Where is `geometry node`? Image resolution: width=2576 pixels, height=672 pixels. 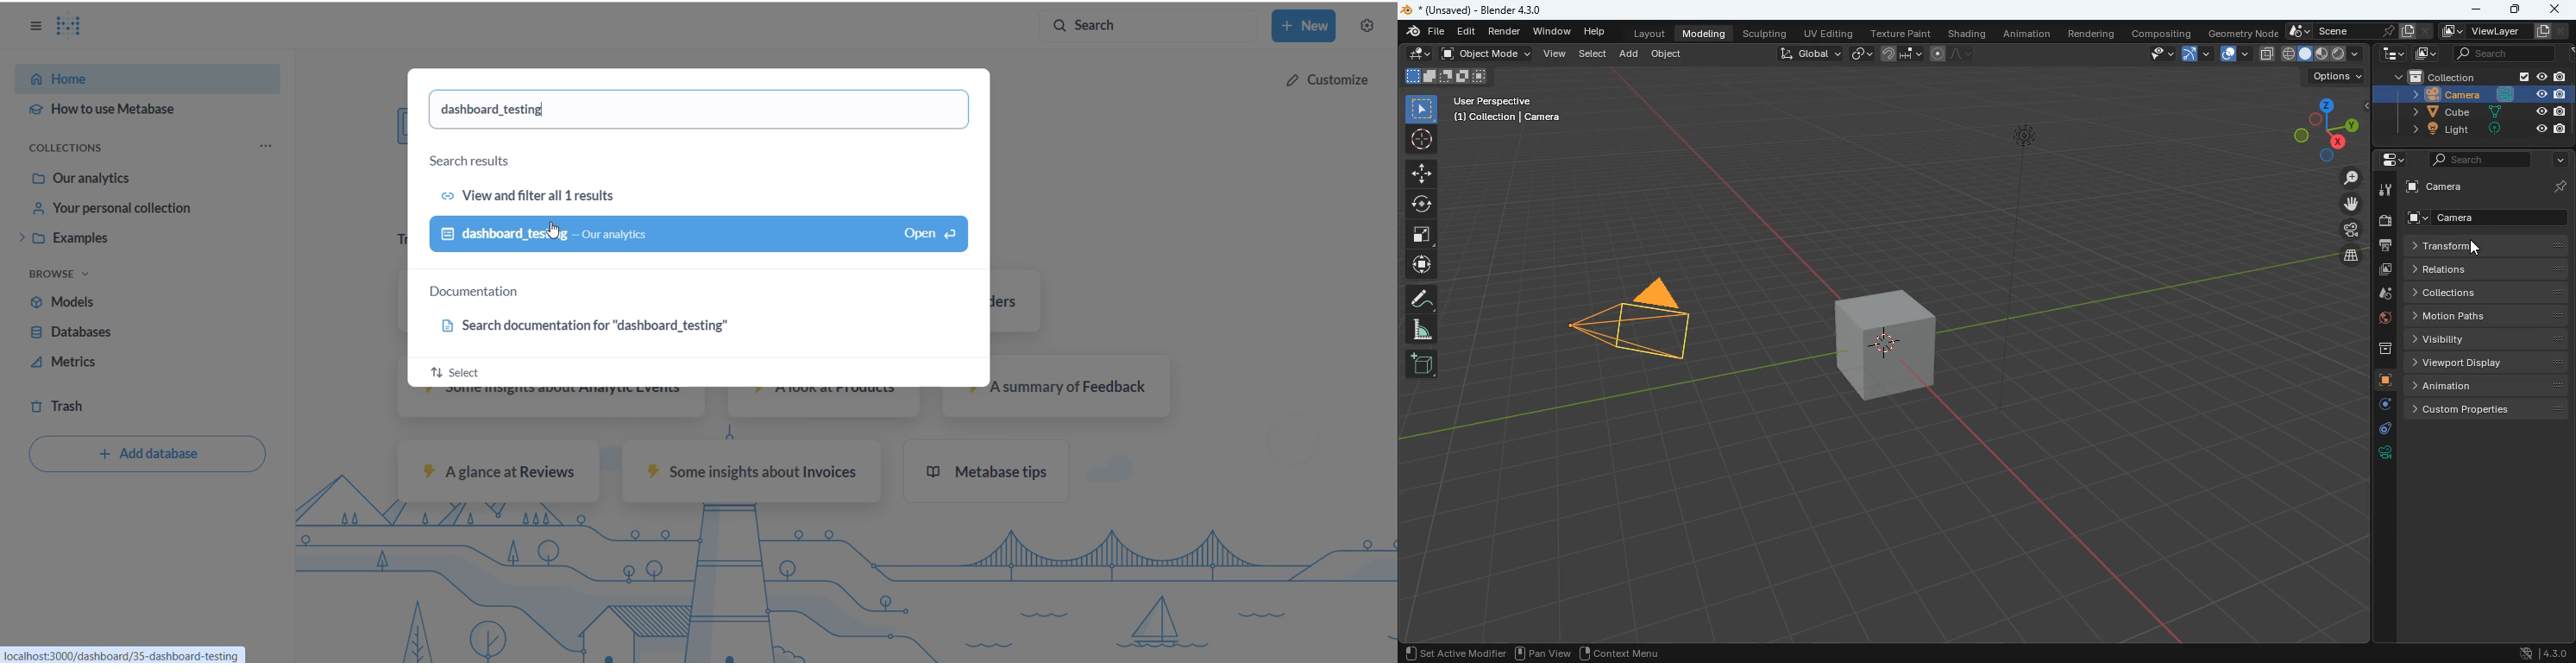 geometry node is located at coordinates (2244, 32).